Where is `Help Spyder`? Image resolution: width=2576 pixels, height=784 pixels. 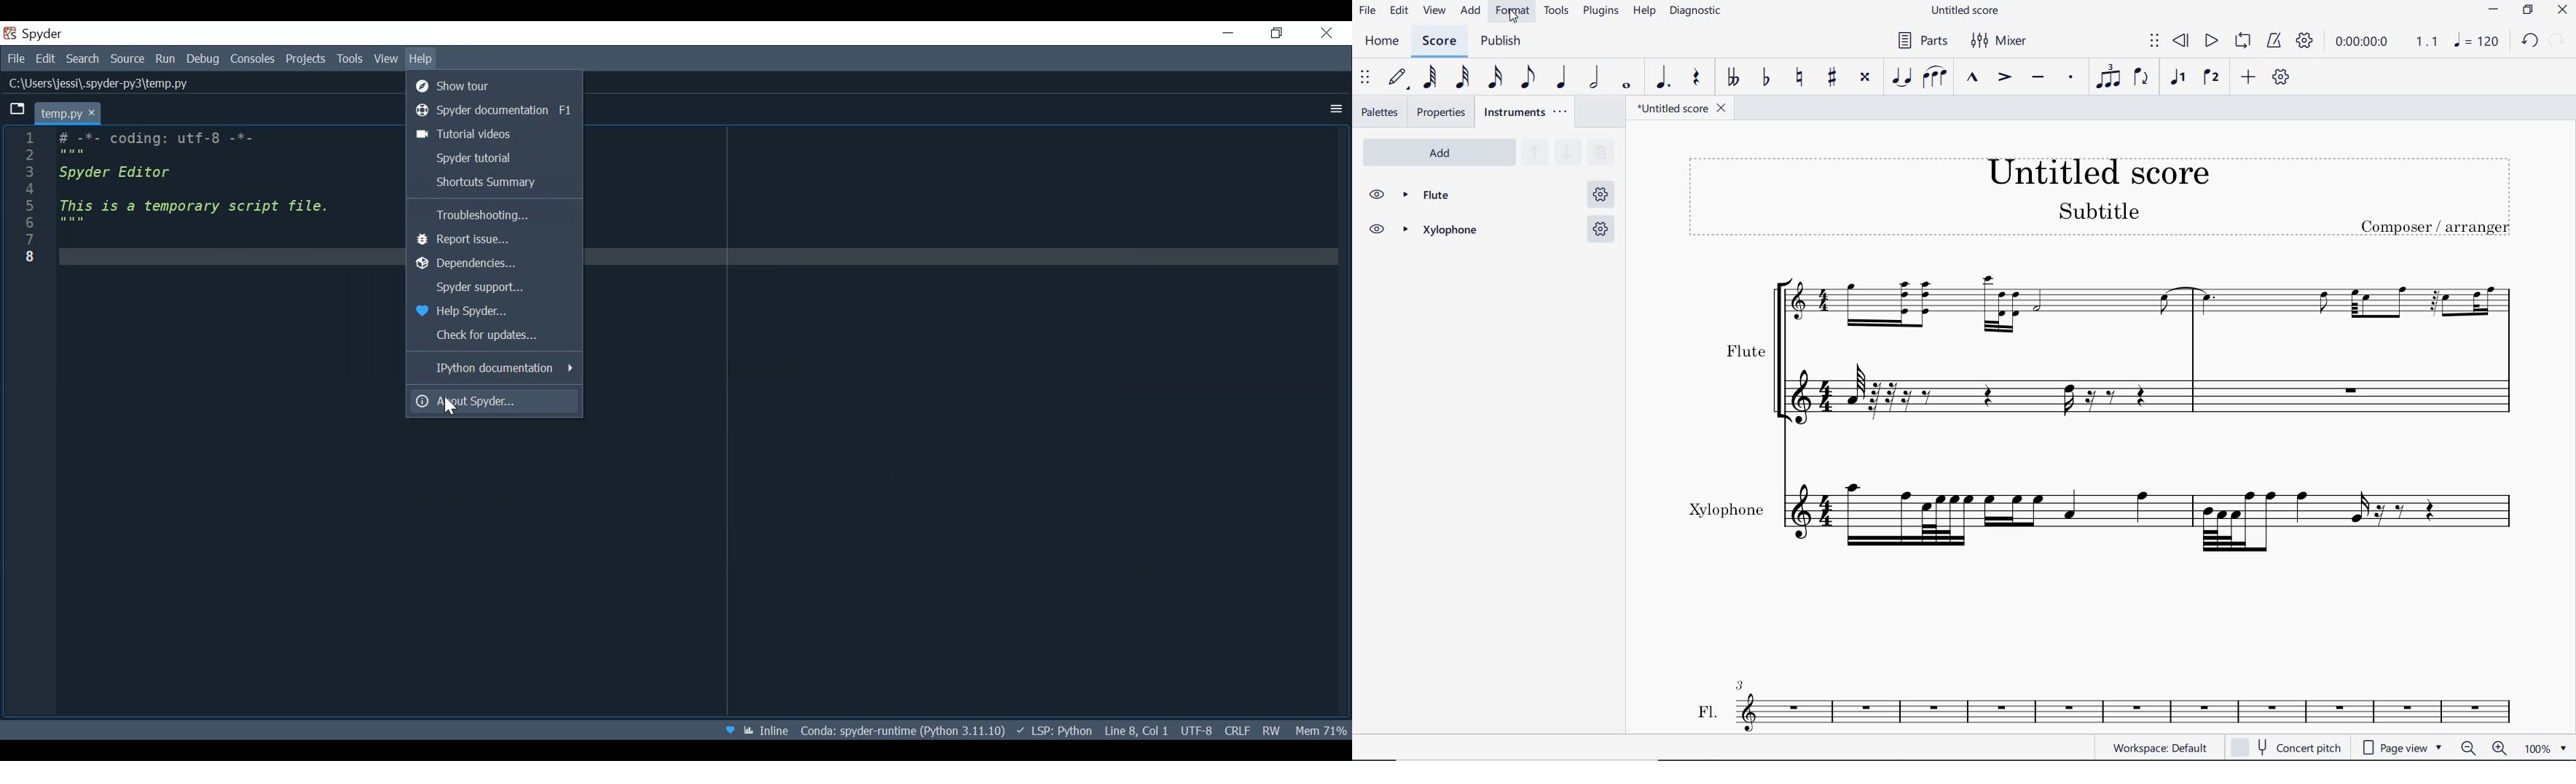
Help Spyder is located at coordinates (495, 314).